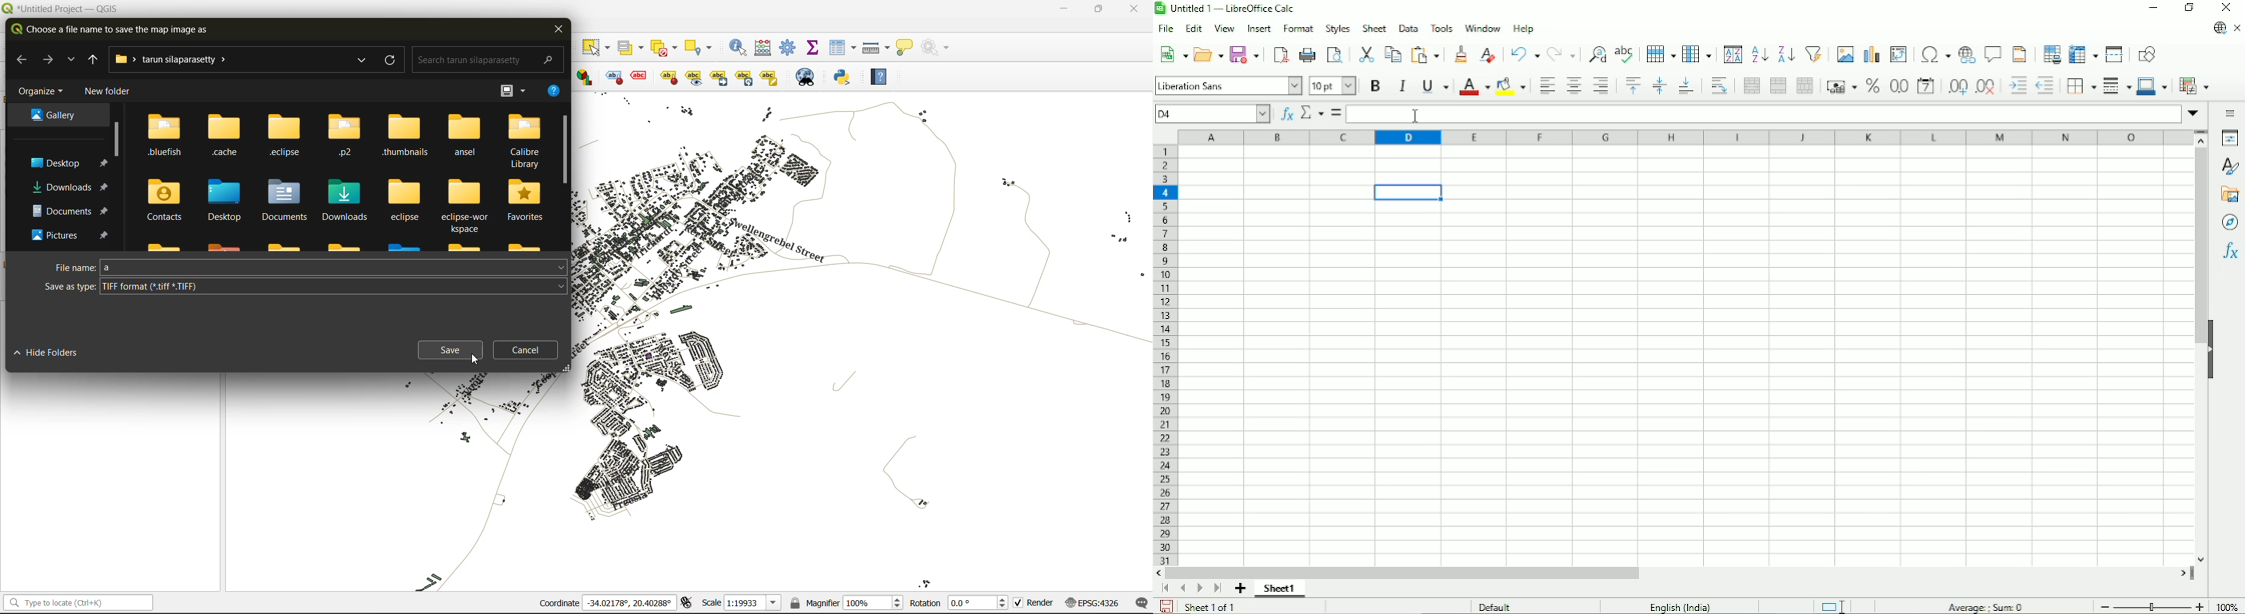 The height and width of the screenshot is (616, 2268). I want to click on attributes table, so click(843, 48).